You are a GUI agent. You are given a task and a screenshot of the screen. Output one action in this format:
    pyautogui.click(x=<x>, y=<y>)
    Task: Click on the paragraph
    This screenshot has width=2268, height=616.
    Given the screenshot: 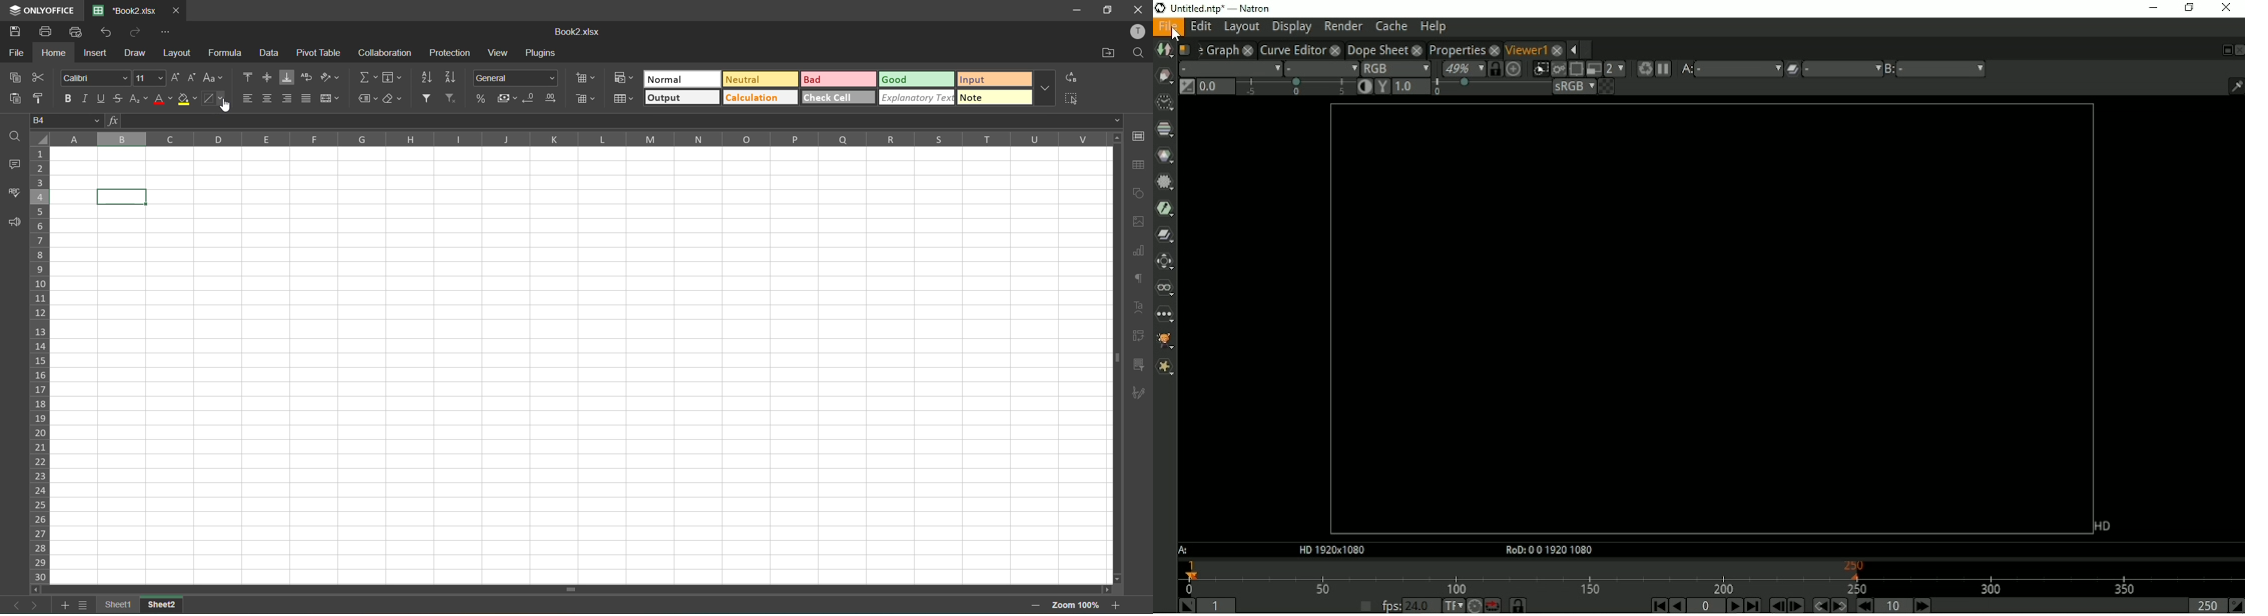 What is the action you would take?
    pyautogui.click(x=1141, y=279)
    